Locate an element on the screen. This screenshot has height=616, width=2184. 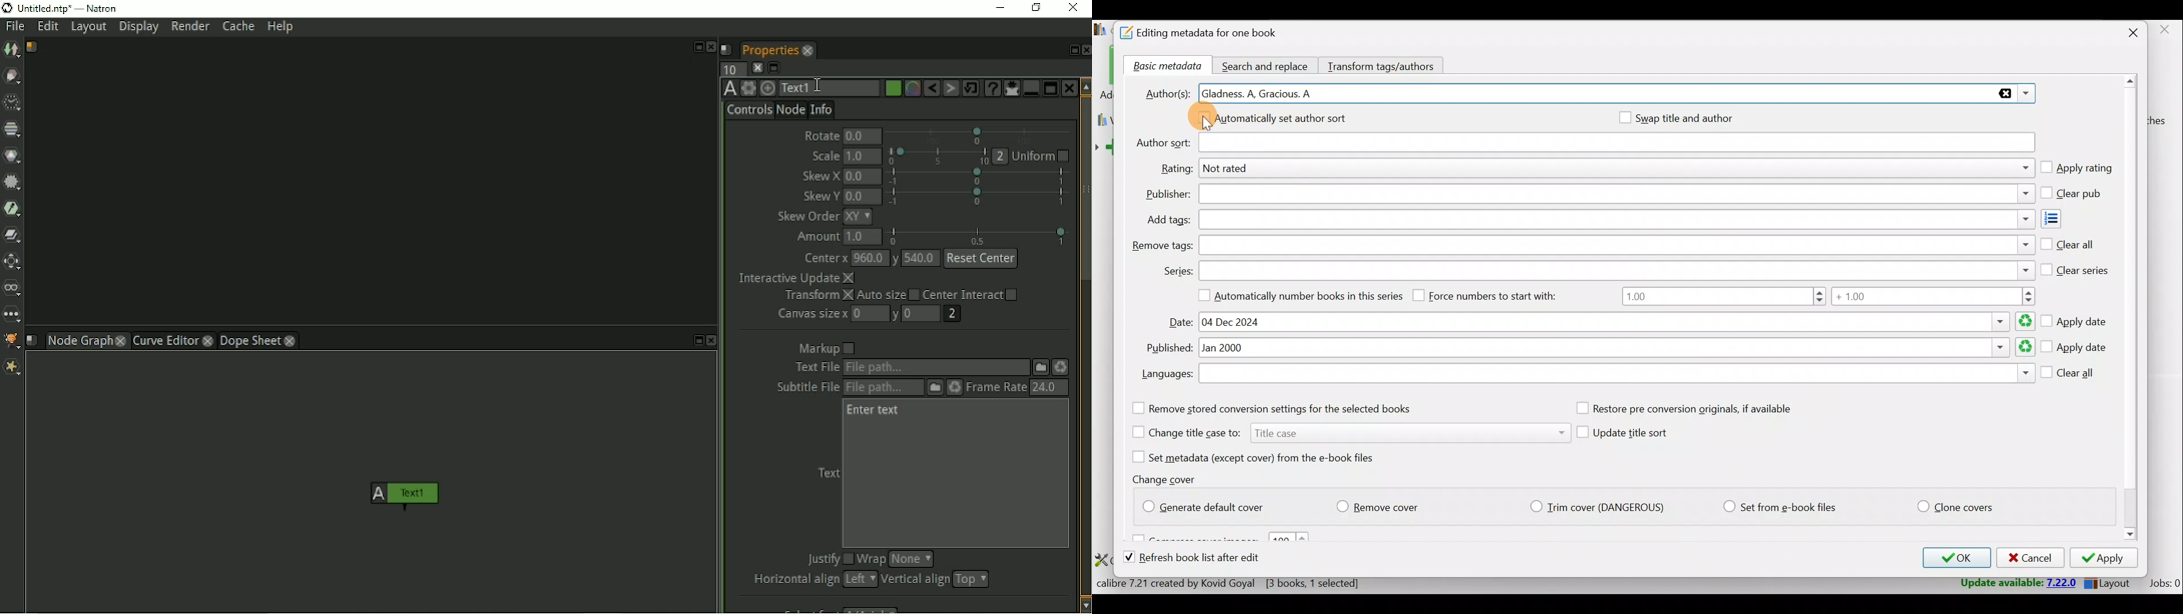
Minimize is located at coordinates (1029, 88).